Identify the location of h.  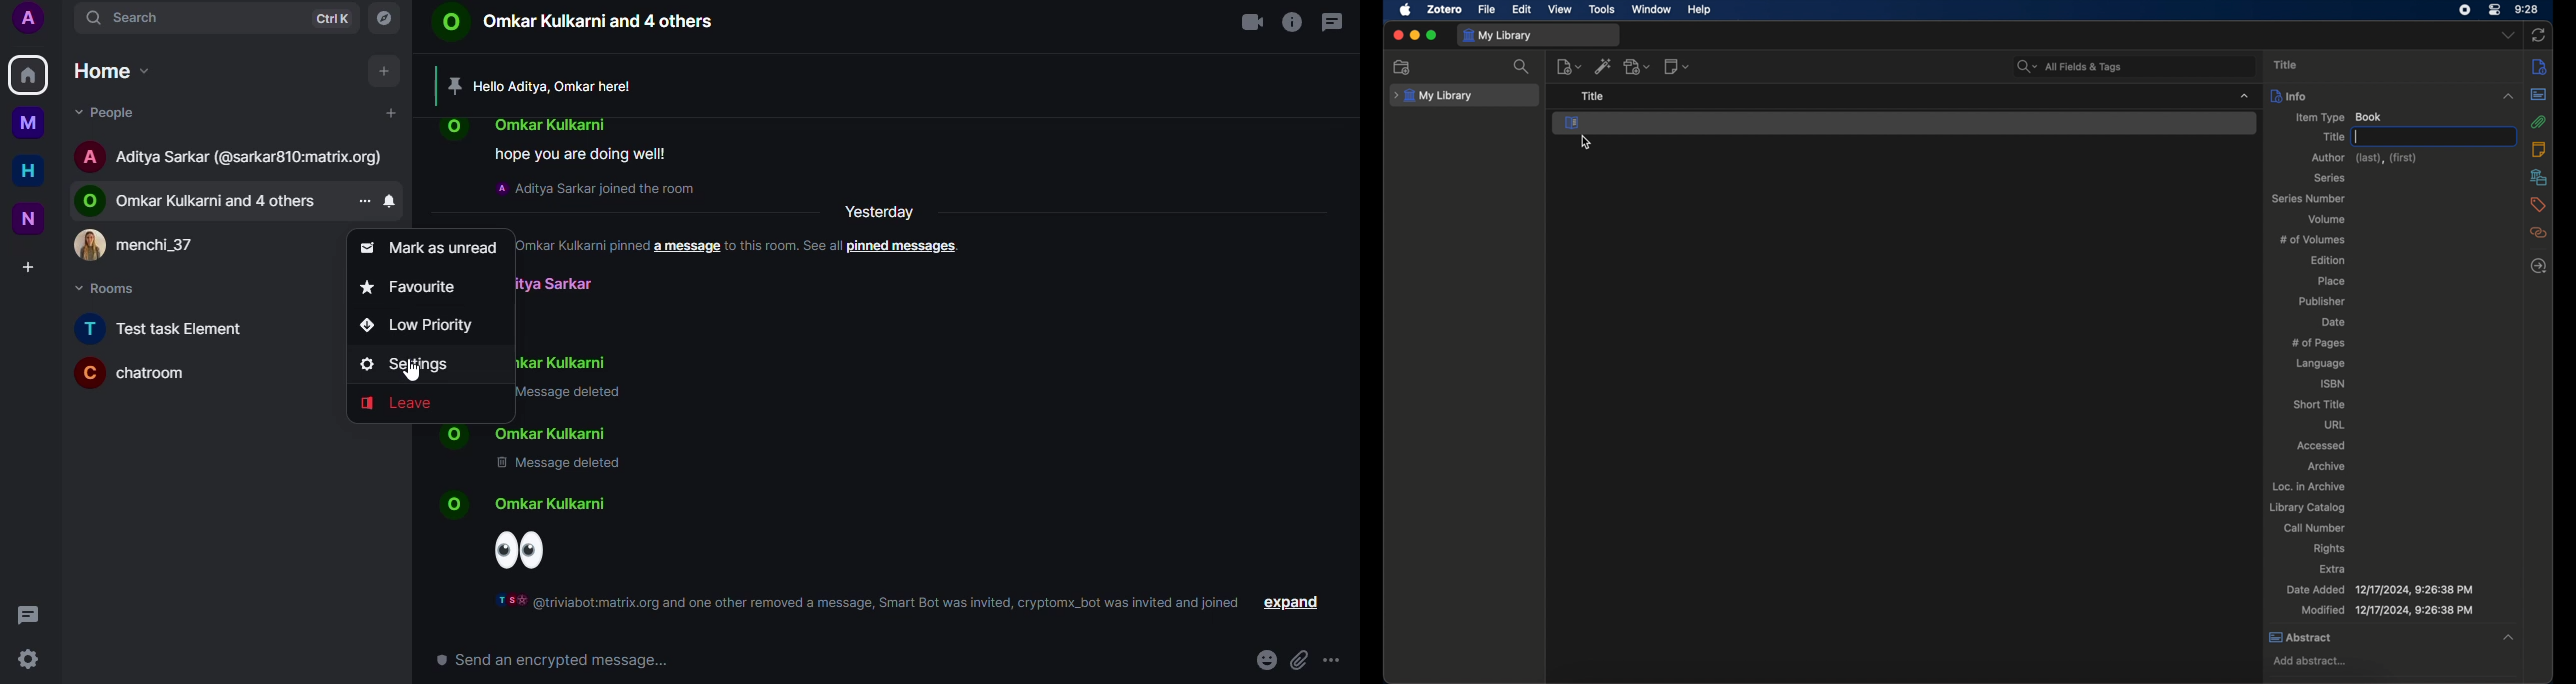
(35, 172).